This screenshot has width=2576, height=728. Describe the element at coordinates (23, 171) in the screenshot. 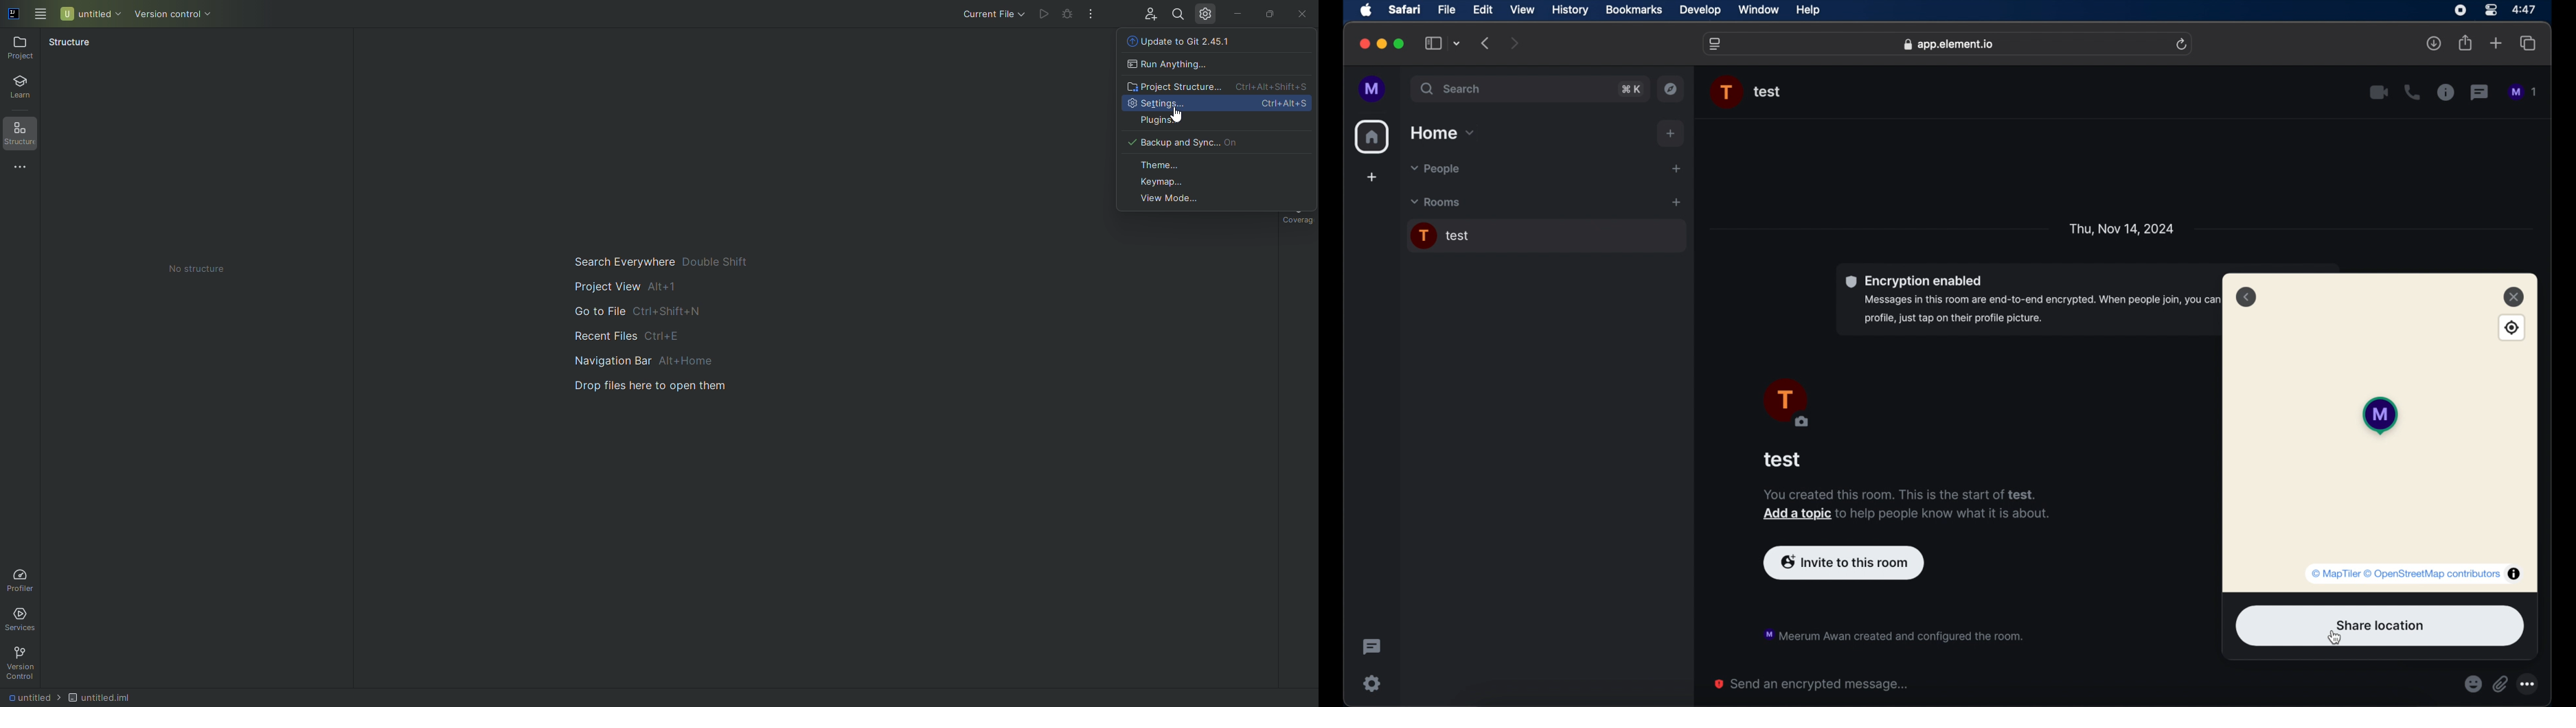

I see `More Tools` at that location.